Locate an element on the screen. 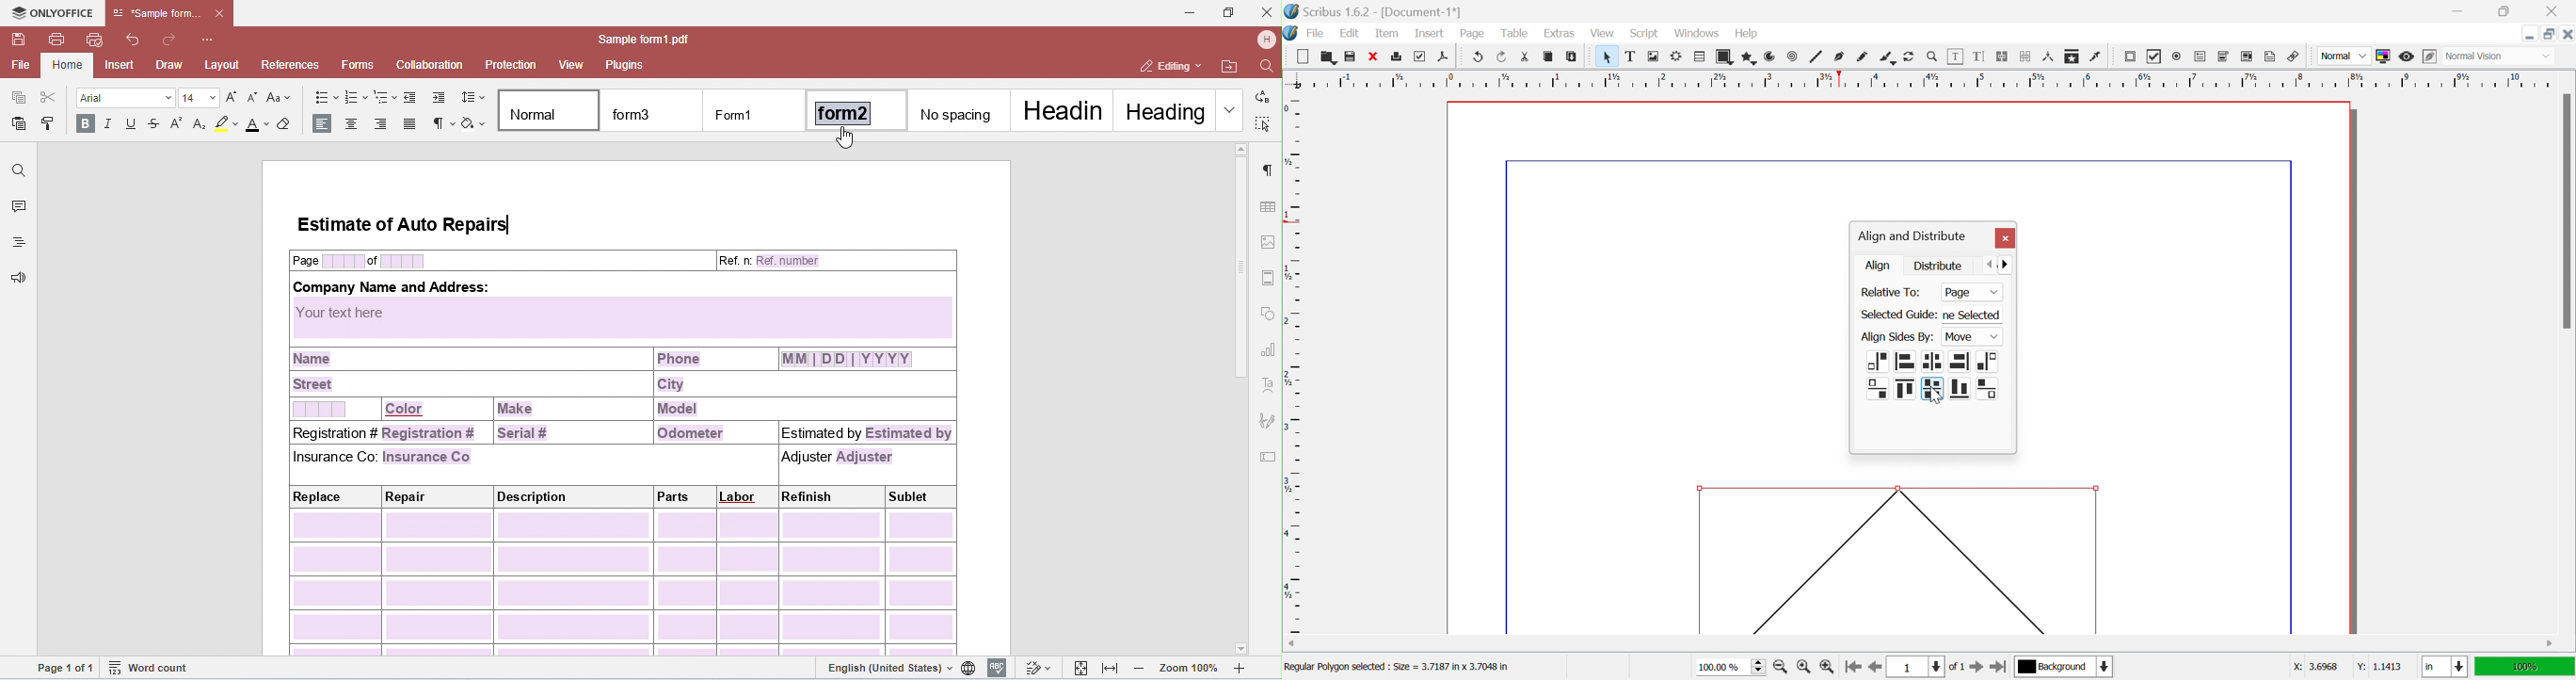  Page is located at coordinates (1960, 338).